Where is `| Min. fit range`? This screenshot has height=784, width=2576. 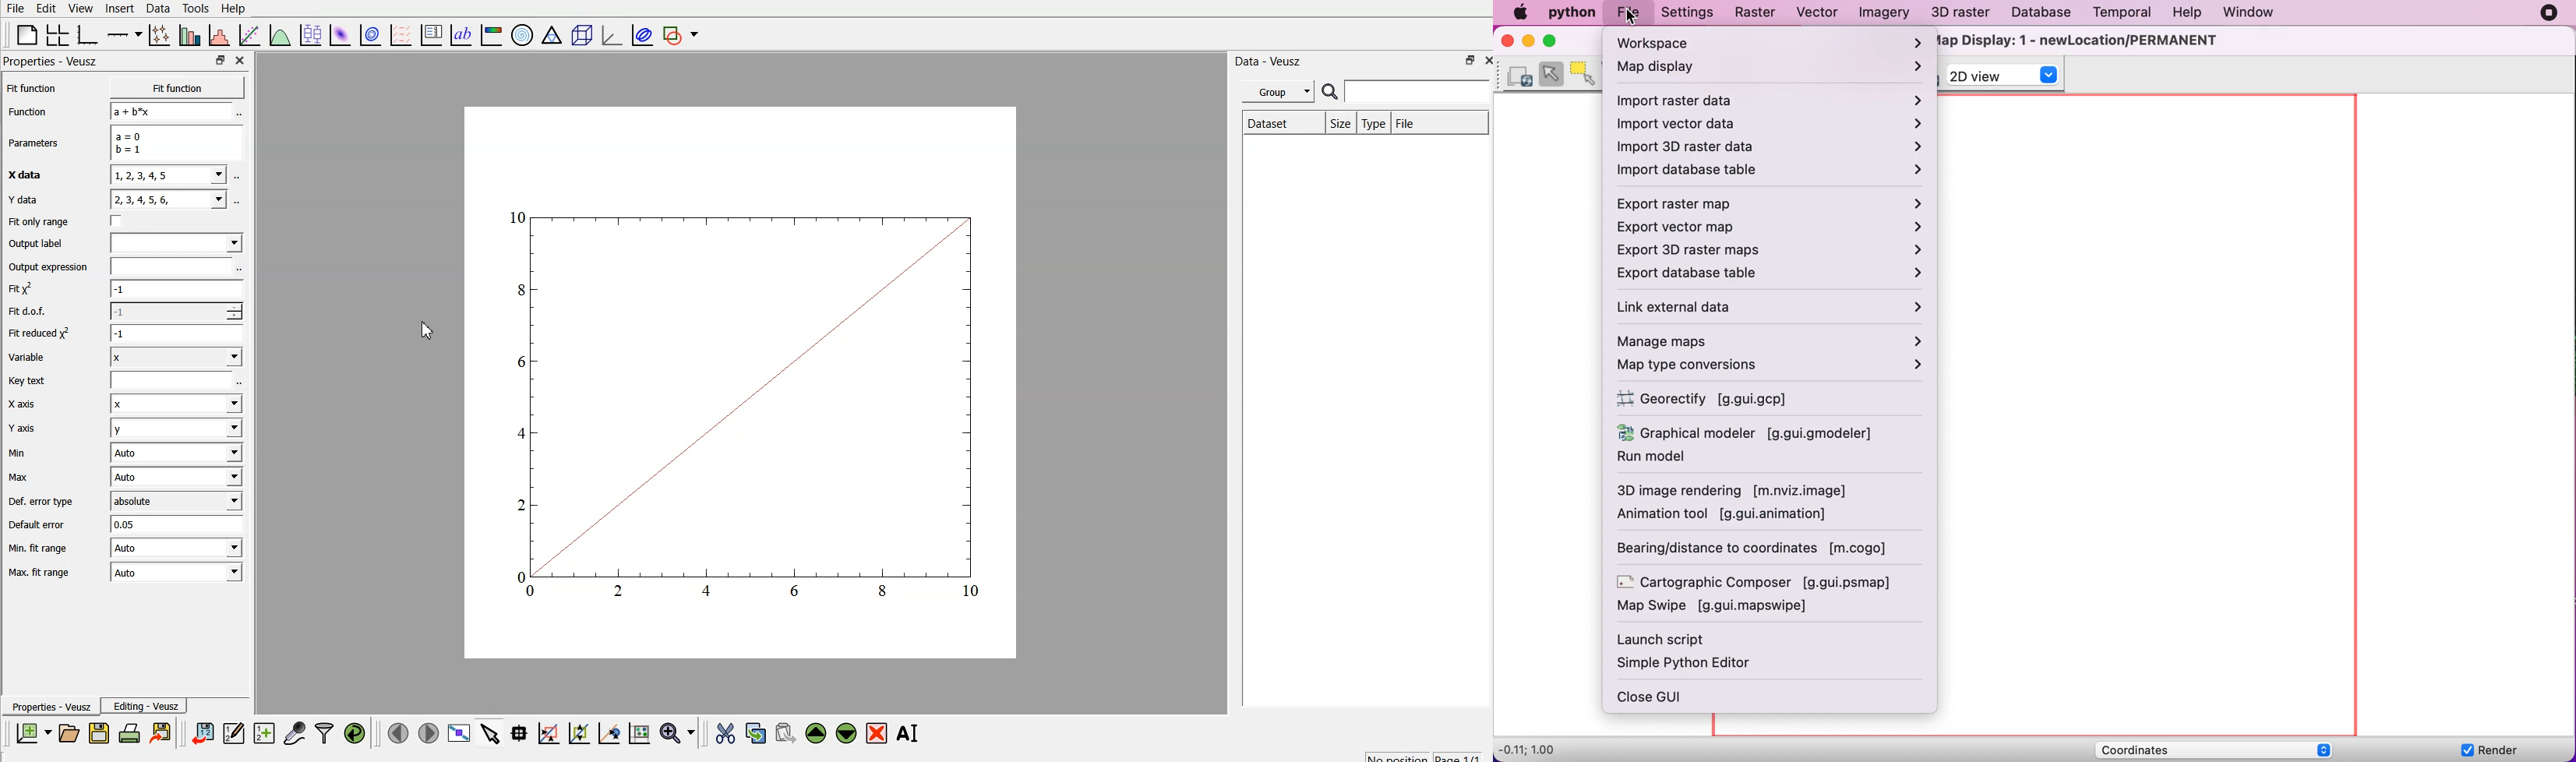 | Min. fit range is located at coordinates (38, 548).